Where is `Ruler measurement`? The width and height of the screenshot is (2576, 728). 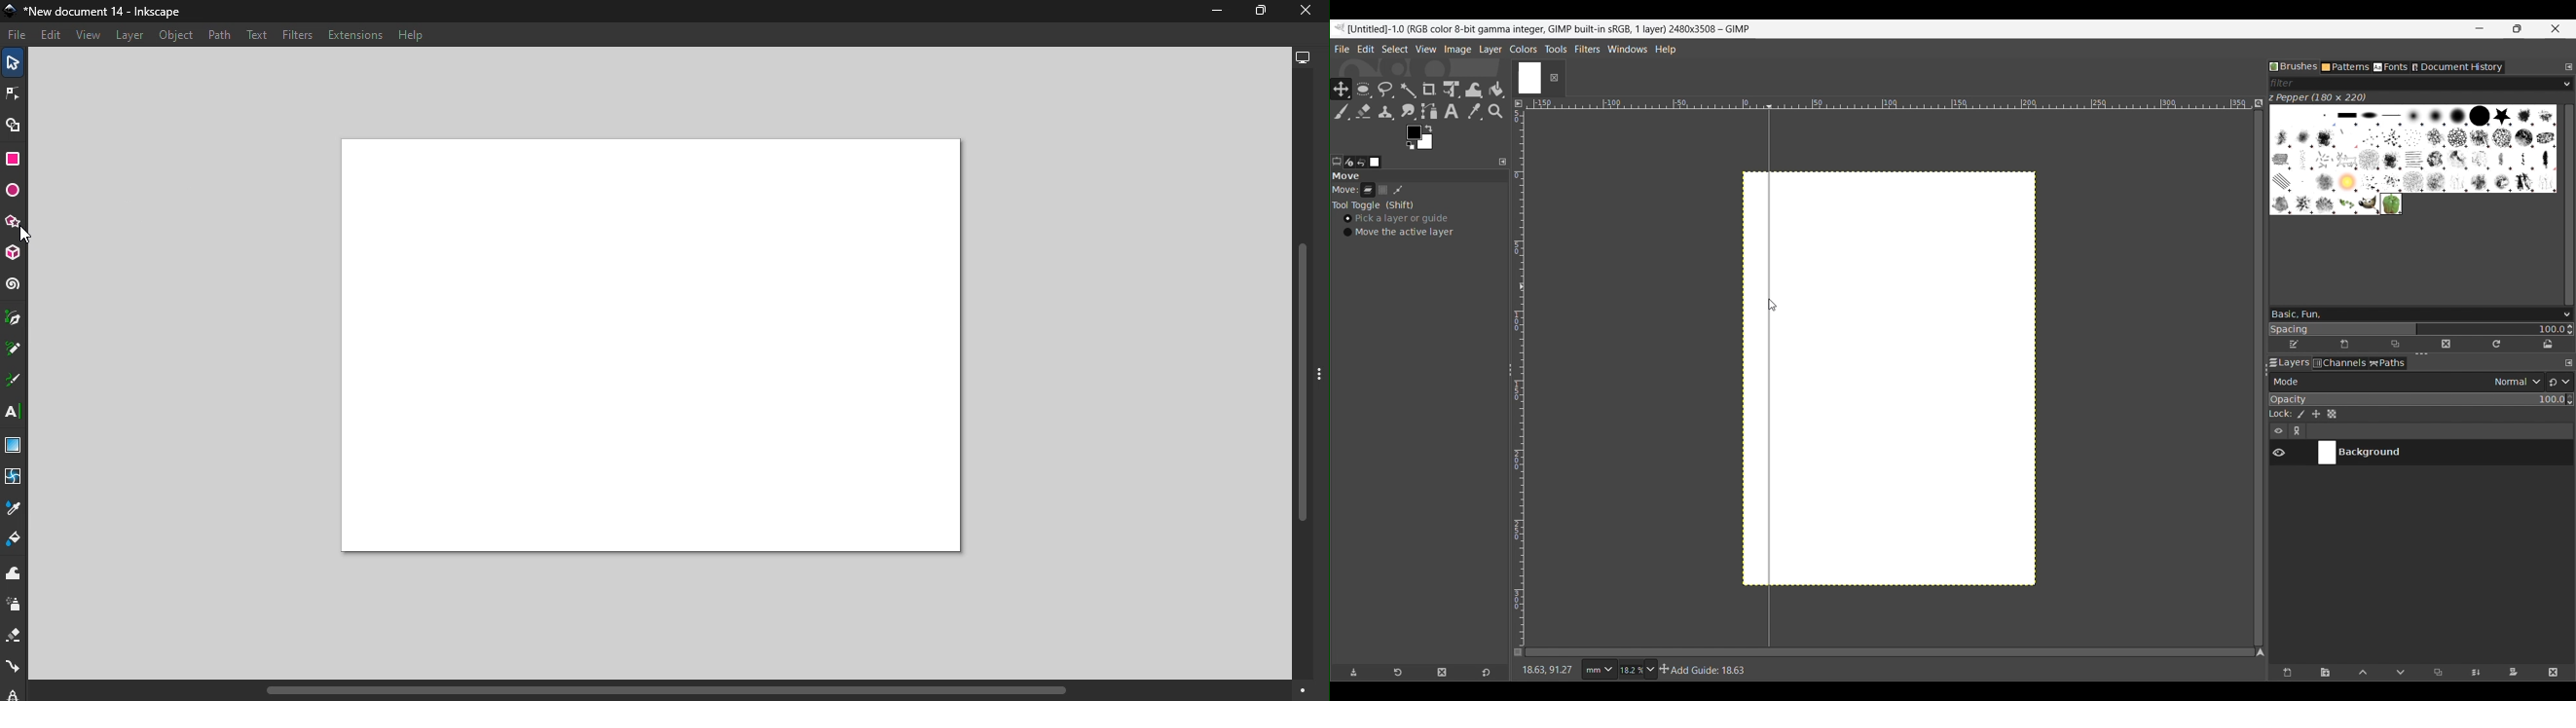
Ruler measurement is located at coordinates (1598, 670).